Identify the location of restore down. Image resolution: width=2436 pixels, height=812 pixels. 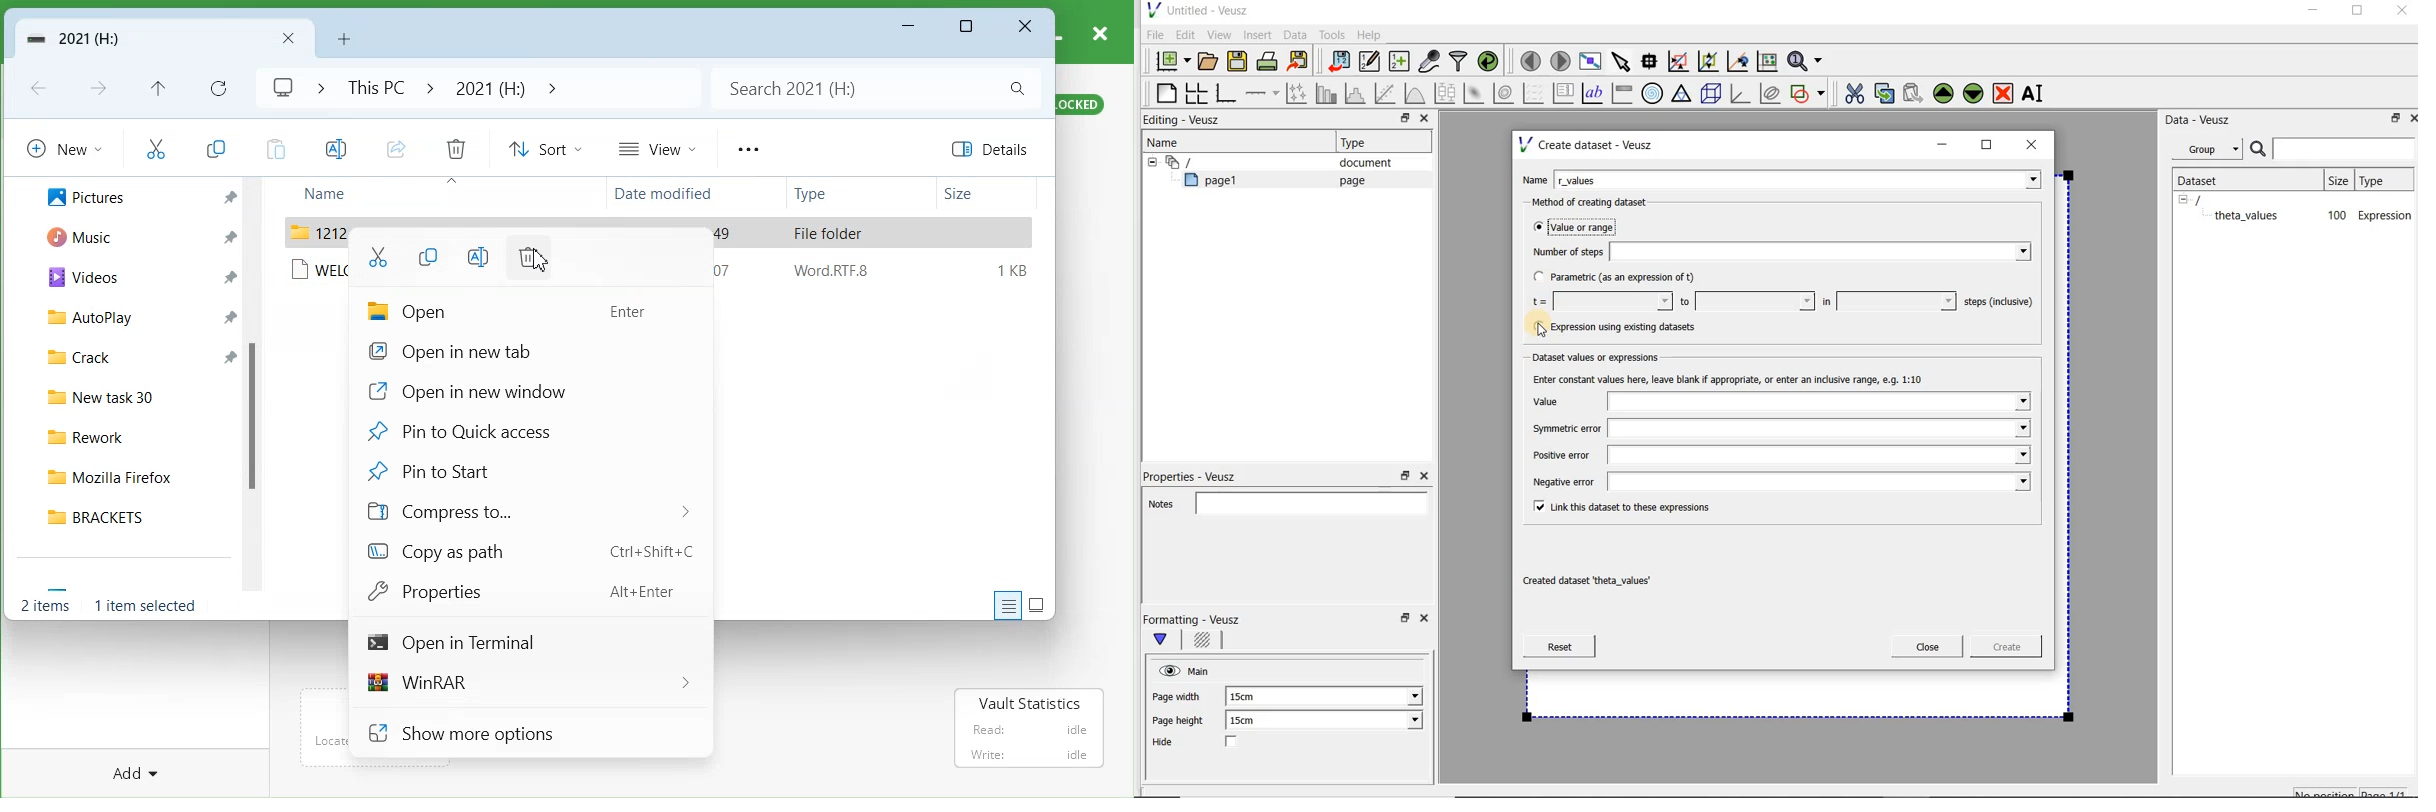
(1405, 476).